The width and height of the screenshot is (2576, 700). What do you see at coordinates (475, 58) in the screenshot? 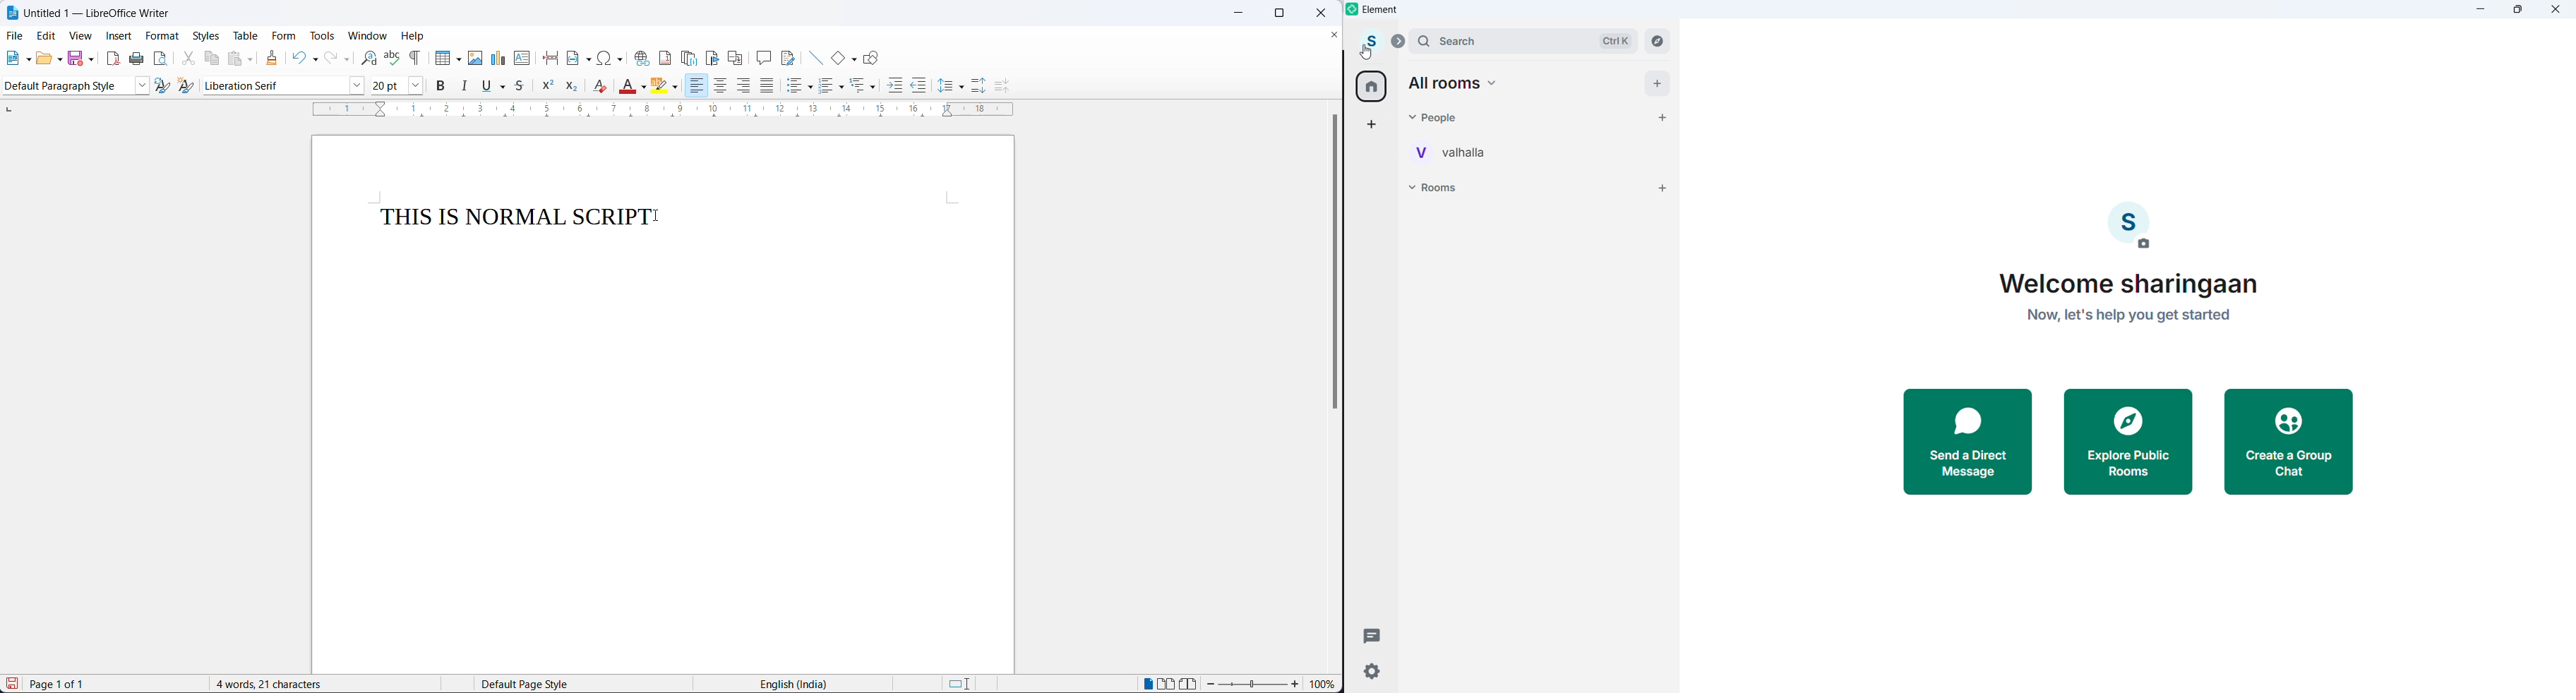
I see `insert images` at bounding box center [475, 58].